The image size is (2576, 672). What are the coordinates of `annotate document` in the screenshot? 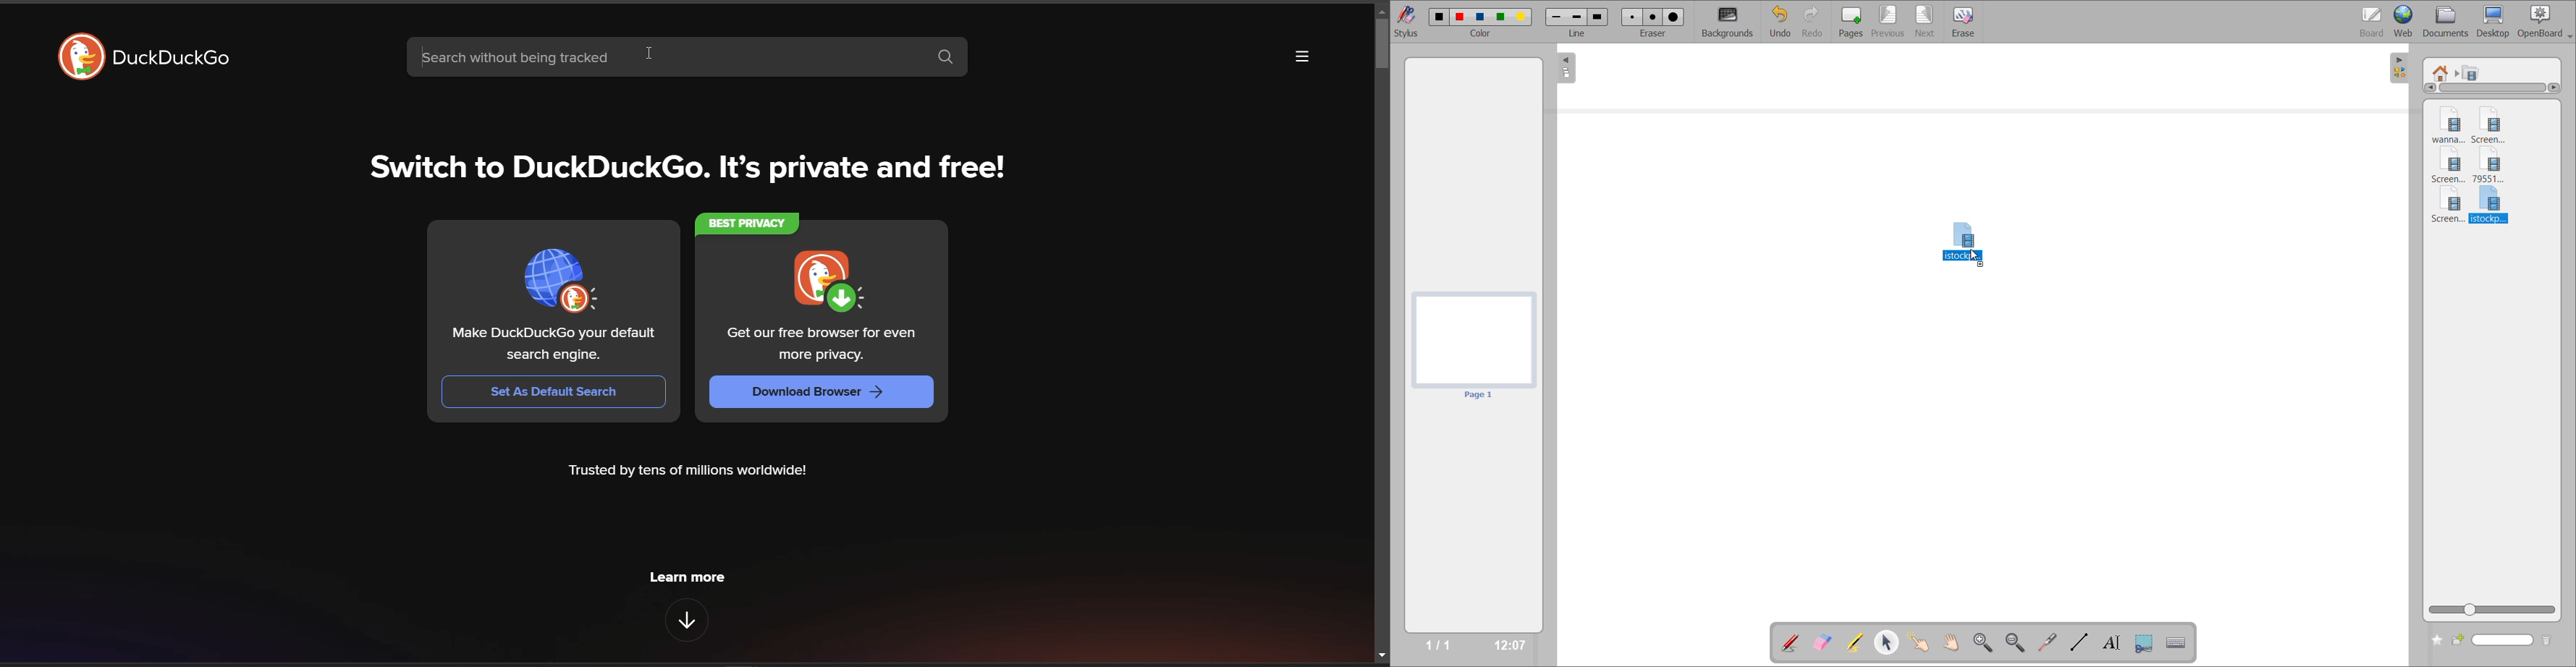 It's located at (1789, 641).